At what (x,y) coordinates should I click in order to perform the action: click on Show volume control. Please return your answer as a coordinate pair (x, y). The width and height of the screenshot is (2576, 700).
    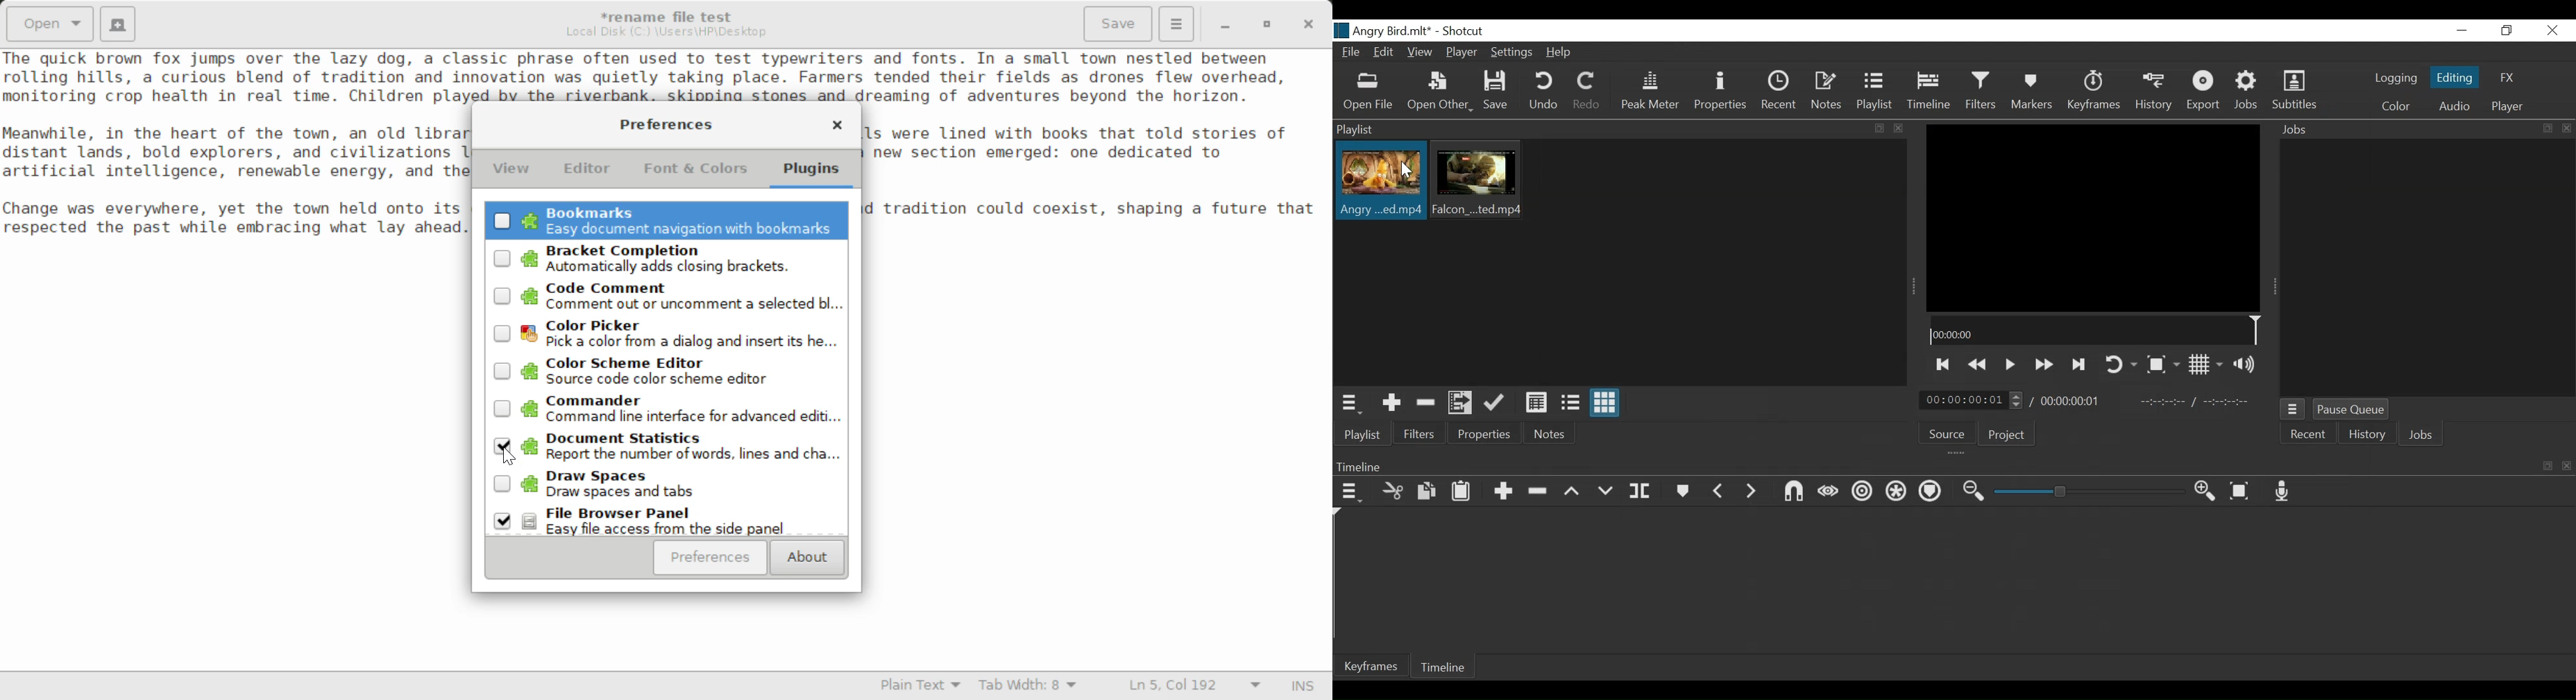
    Looking at the image, I should click on (2248, 364).